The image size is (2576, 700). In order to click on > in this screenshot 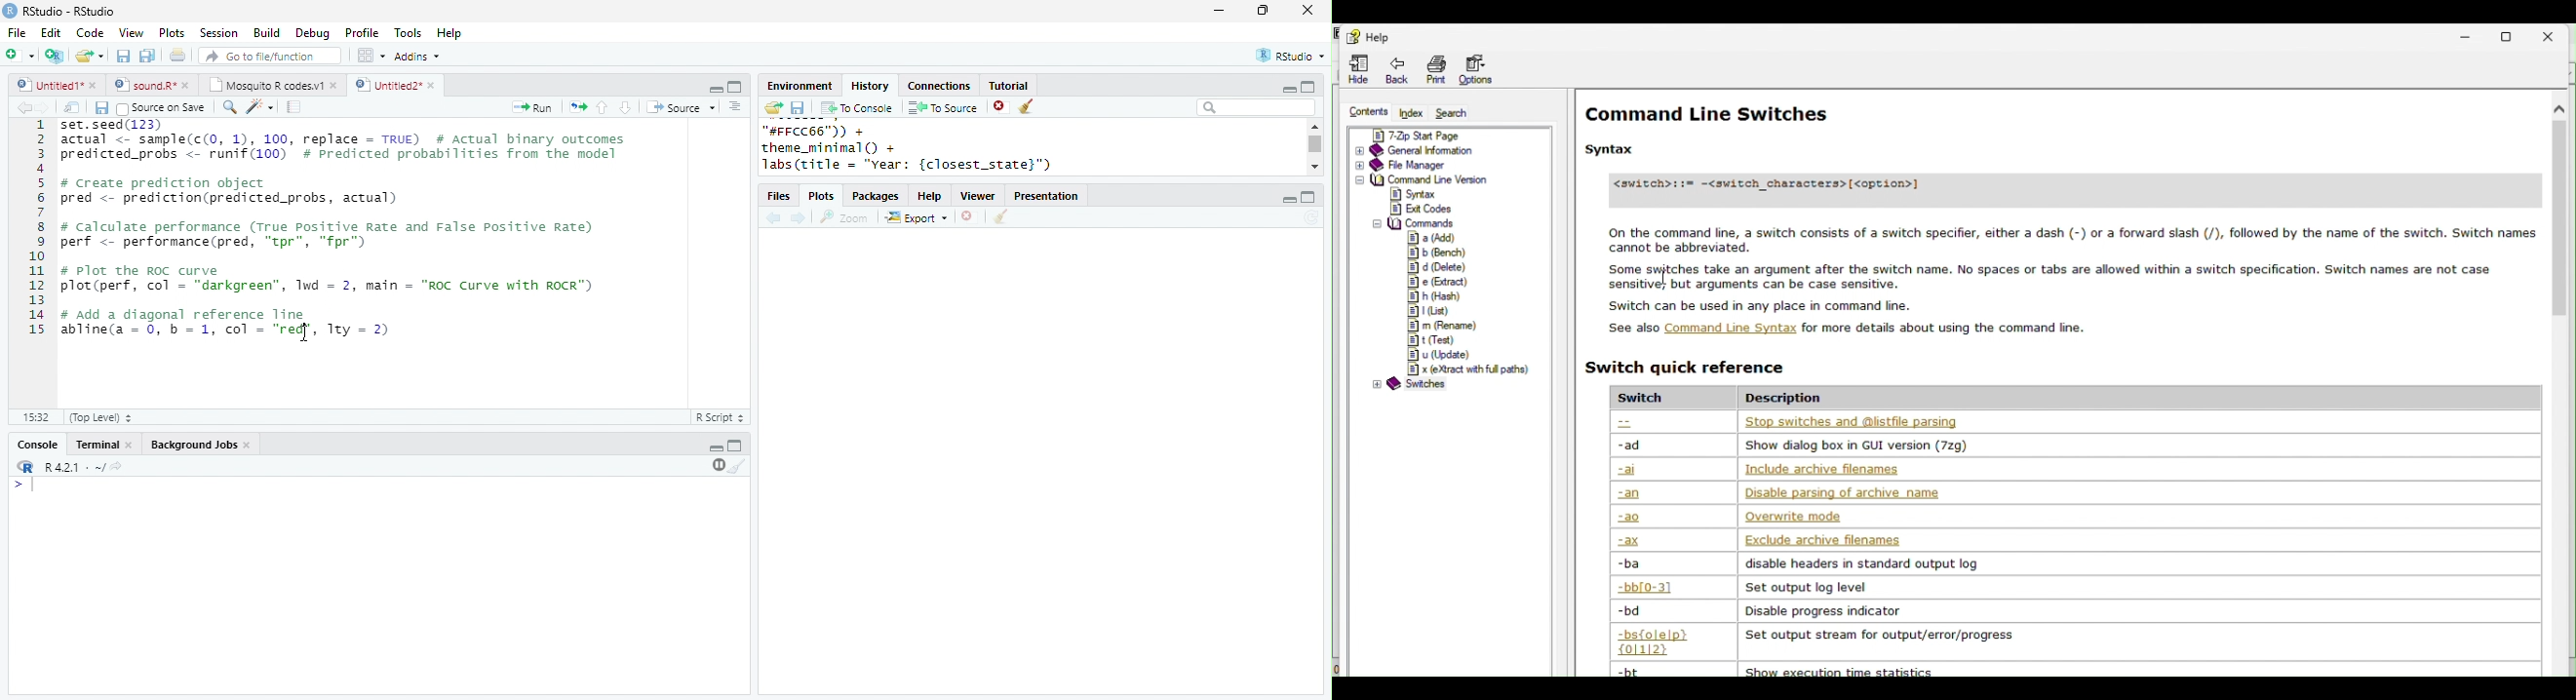, I will do `click(26, 485)`.